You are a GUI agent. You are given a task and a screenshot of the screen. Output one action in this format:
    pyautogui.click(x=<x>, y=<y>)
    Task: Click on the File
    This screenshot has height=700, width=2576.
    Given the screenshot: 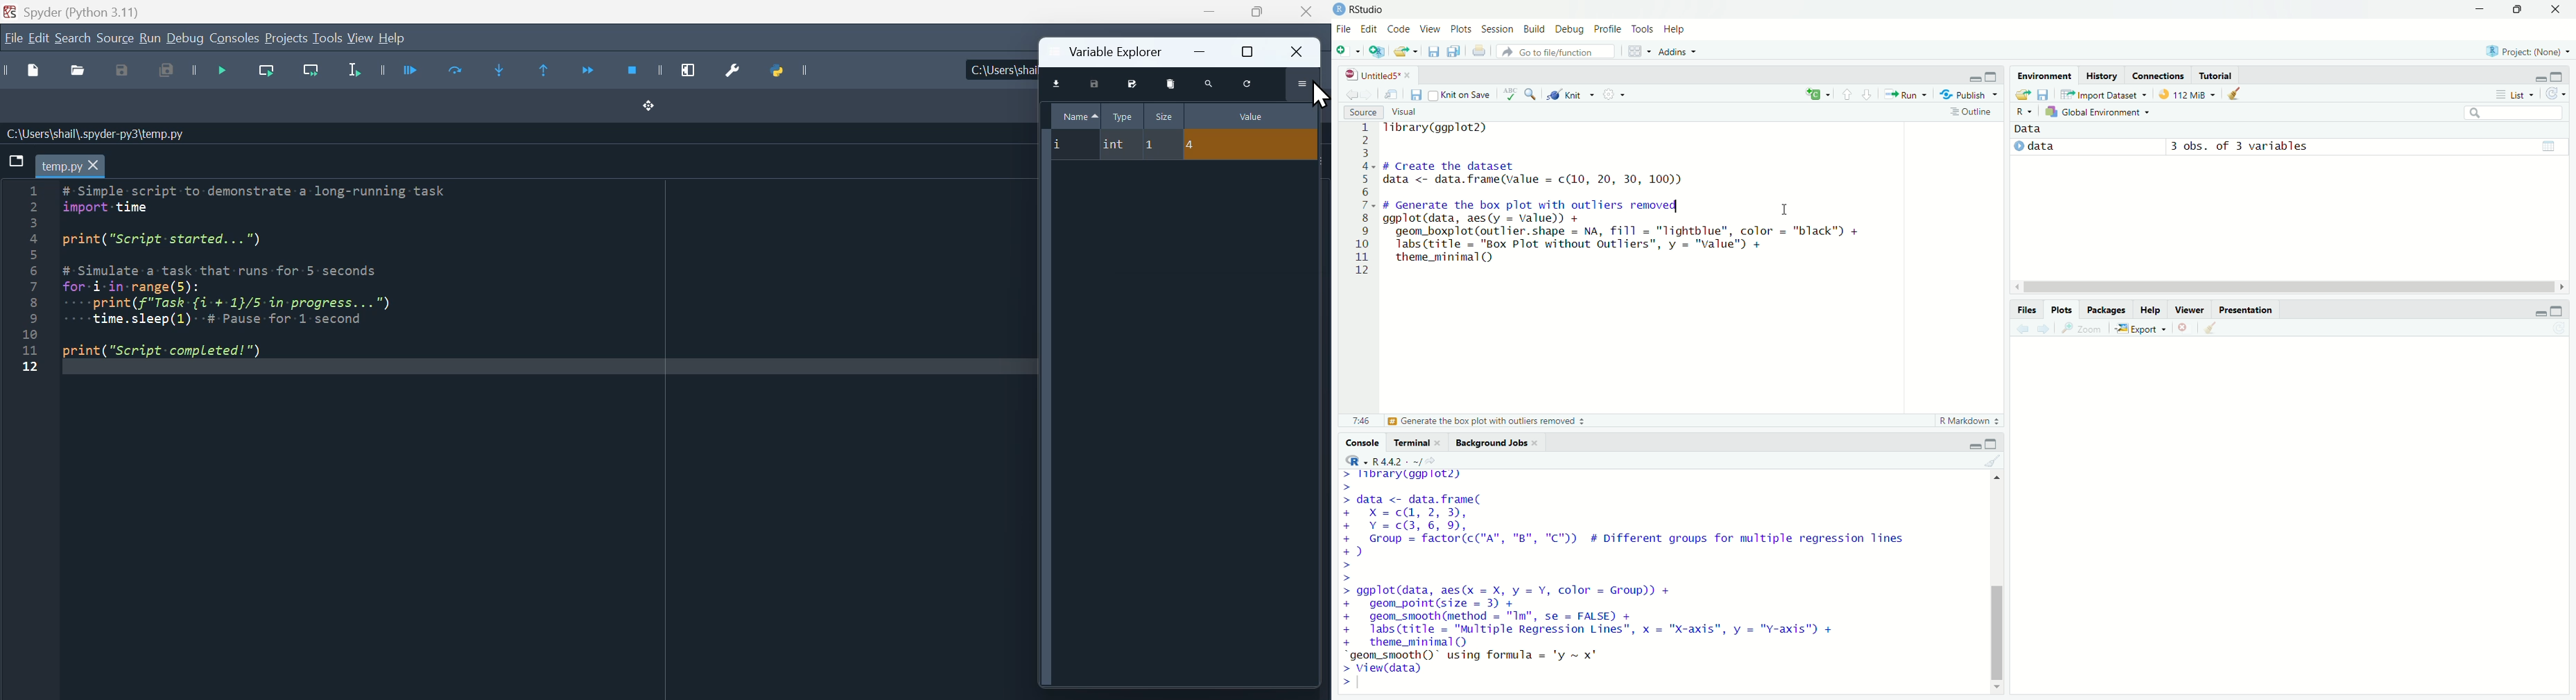 What is the action you would take?
    pyautogui.click(x=1342, y=30)
    